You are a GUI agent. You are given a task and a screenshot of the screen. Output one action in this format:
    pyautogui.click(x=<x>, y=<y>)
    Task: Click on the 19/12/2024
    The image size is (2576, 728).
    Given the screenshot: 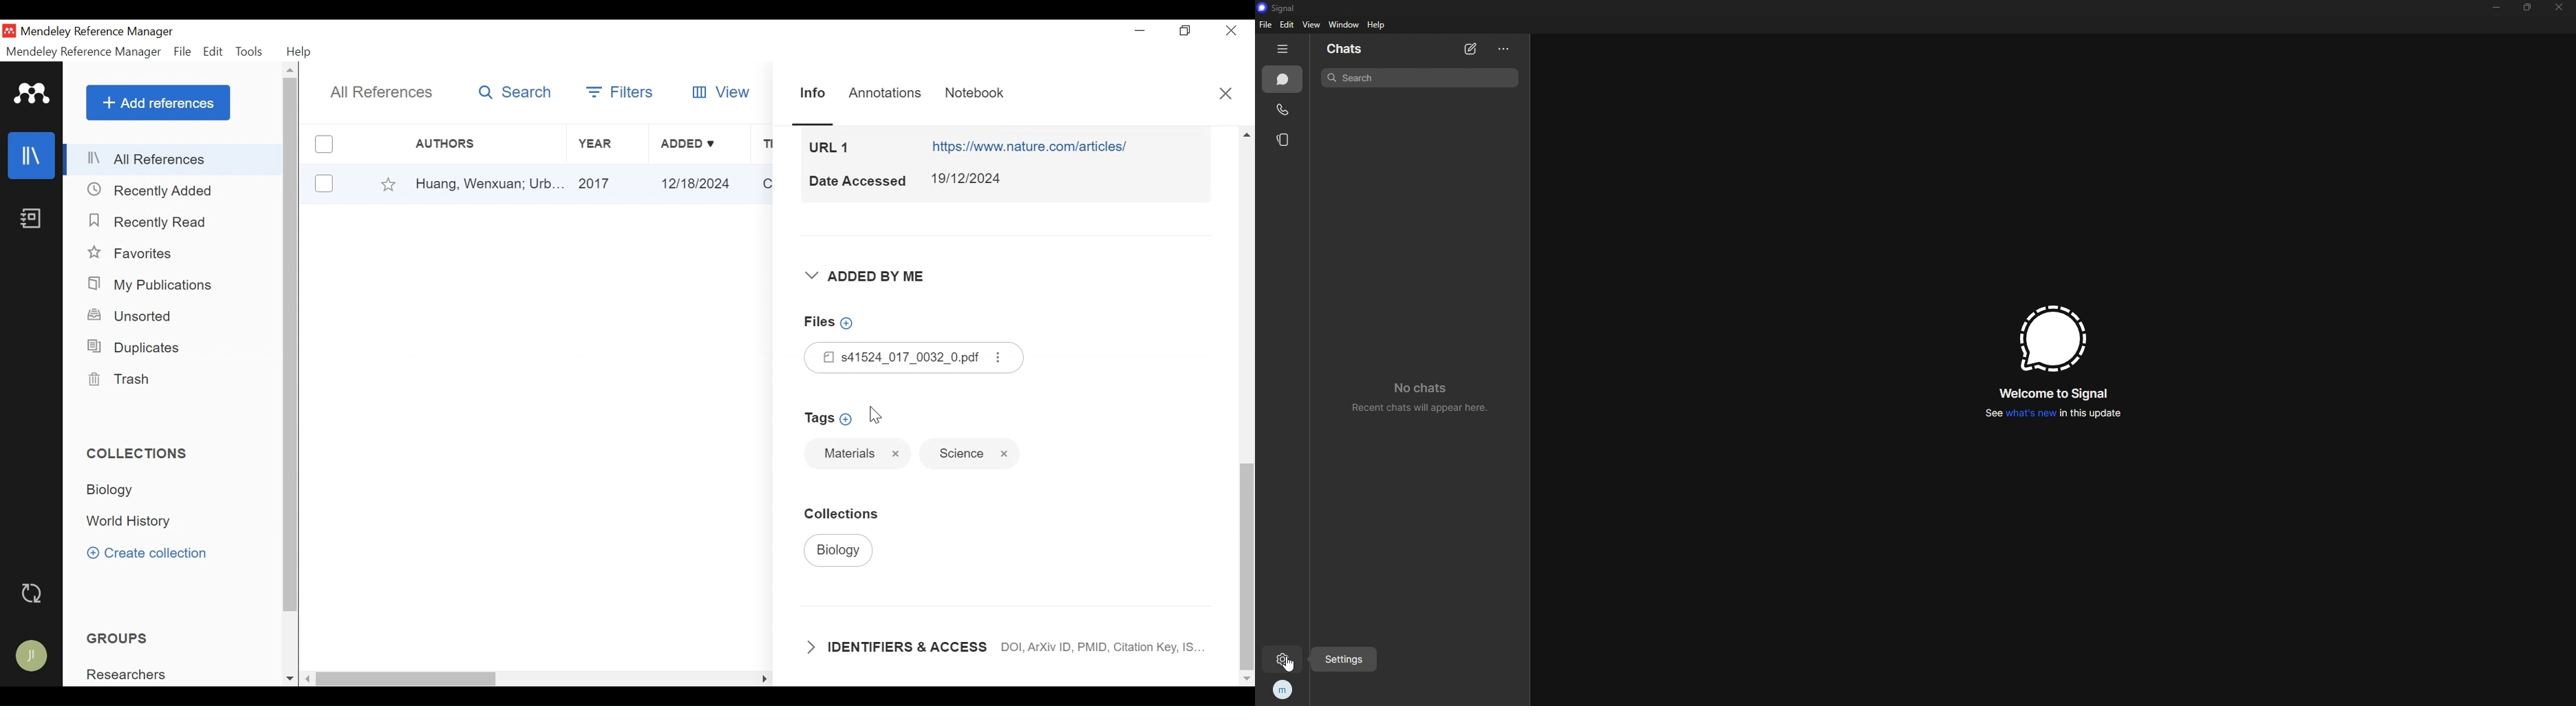 What is the action you would take?
    pyautogui.click(x=970, y=178)
    